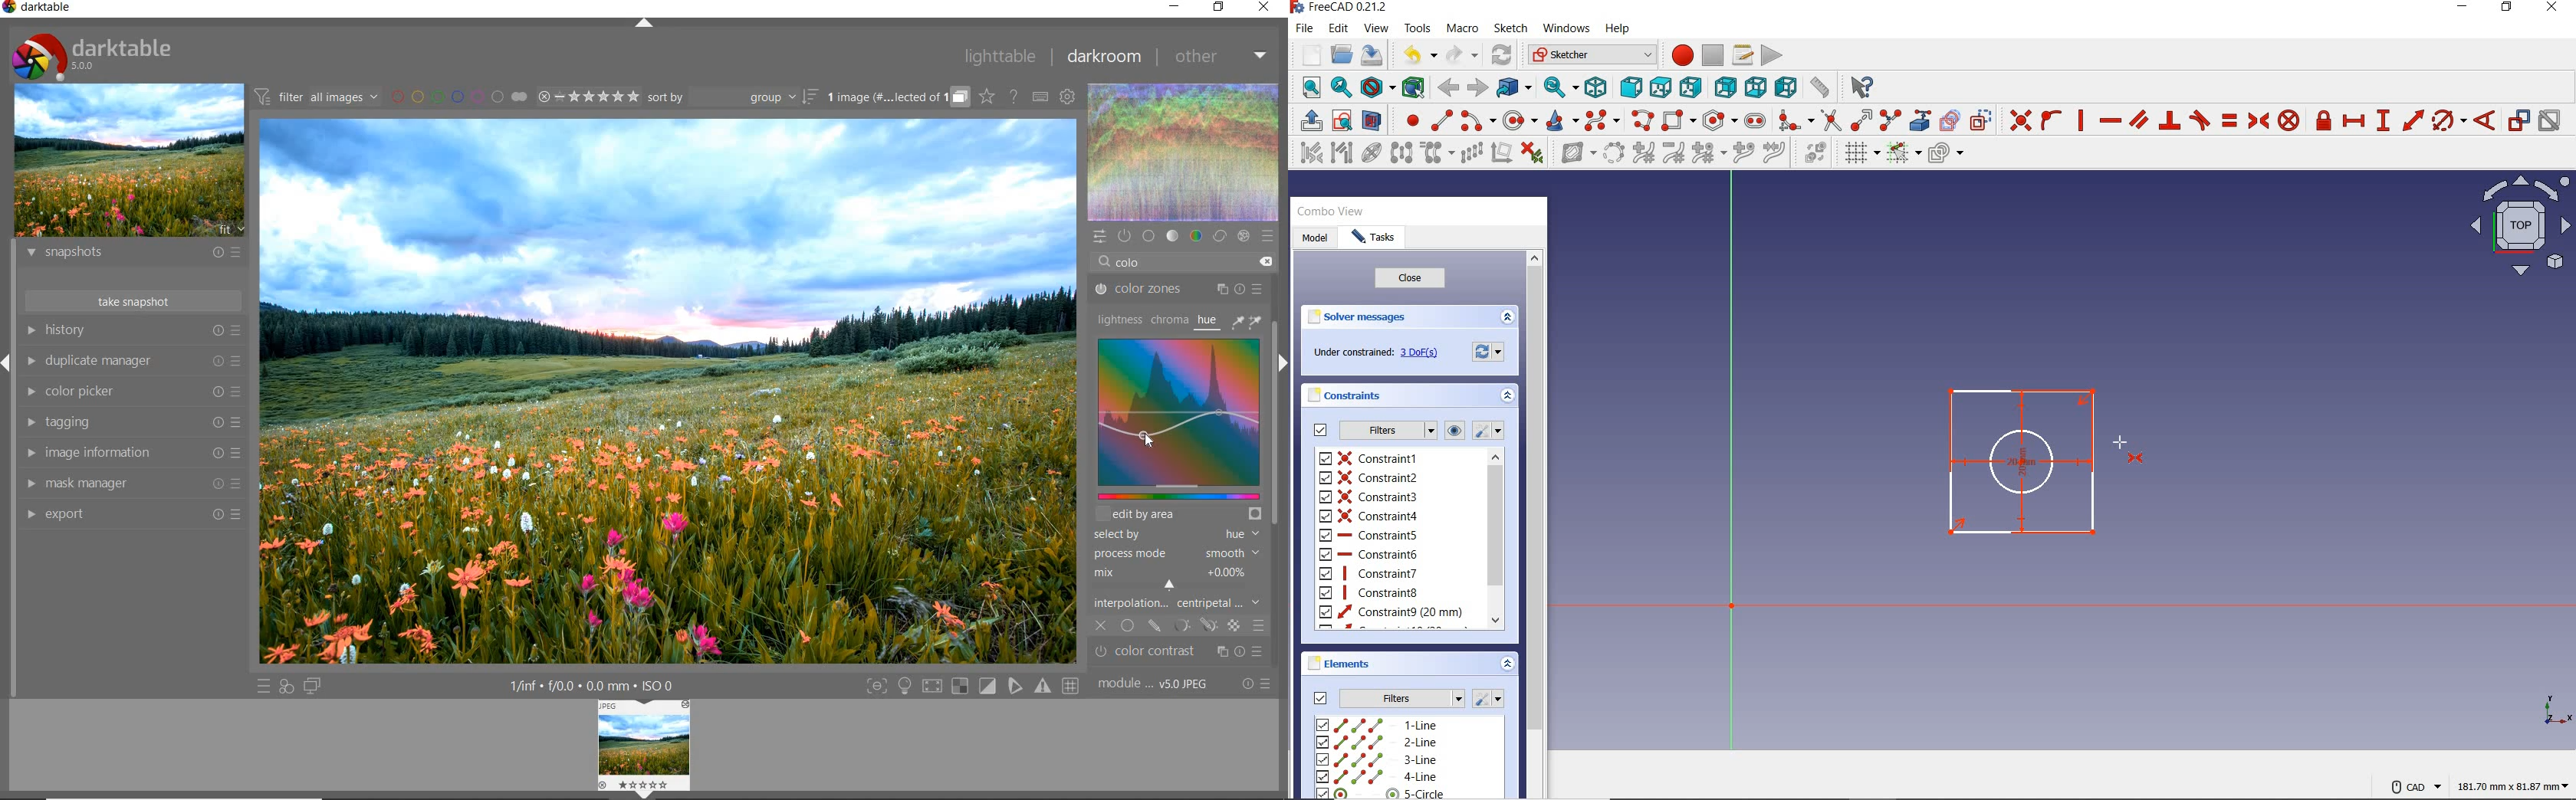 The image size is (2576, 812). What do you see at coordinates (129, 162) in the screenshot?
I see `image preview` at bounding box center [129, 162].